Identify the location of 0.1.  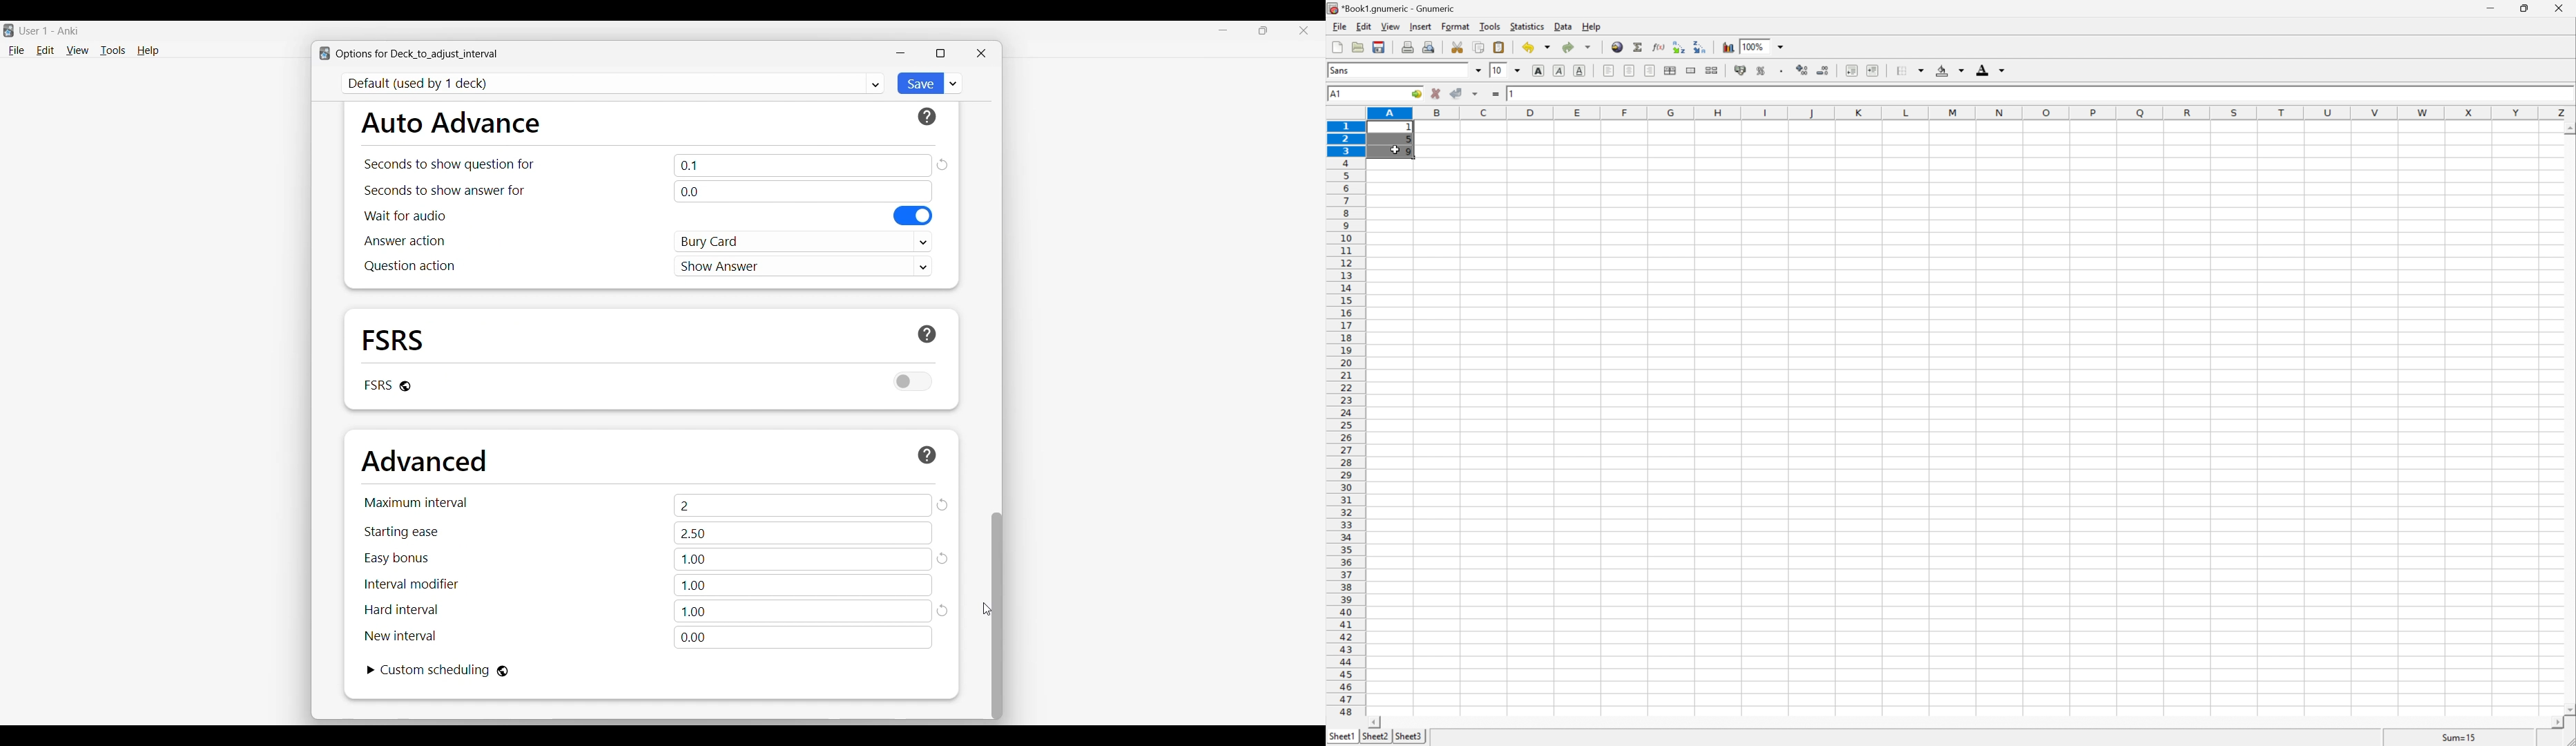
(803, 165).